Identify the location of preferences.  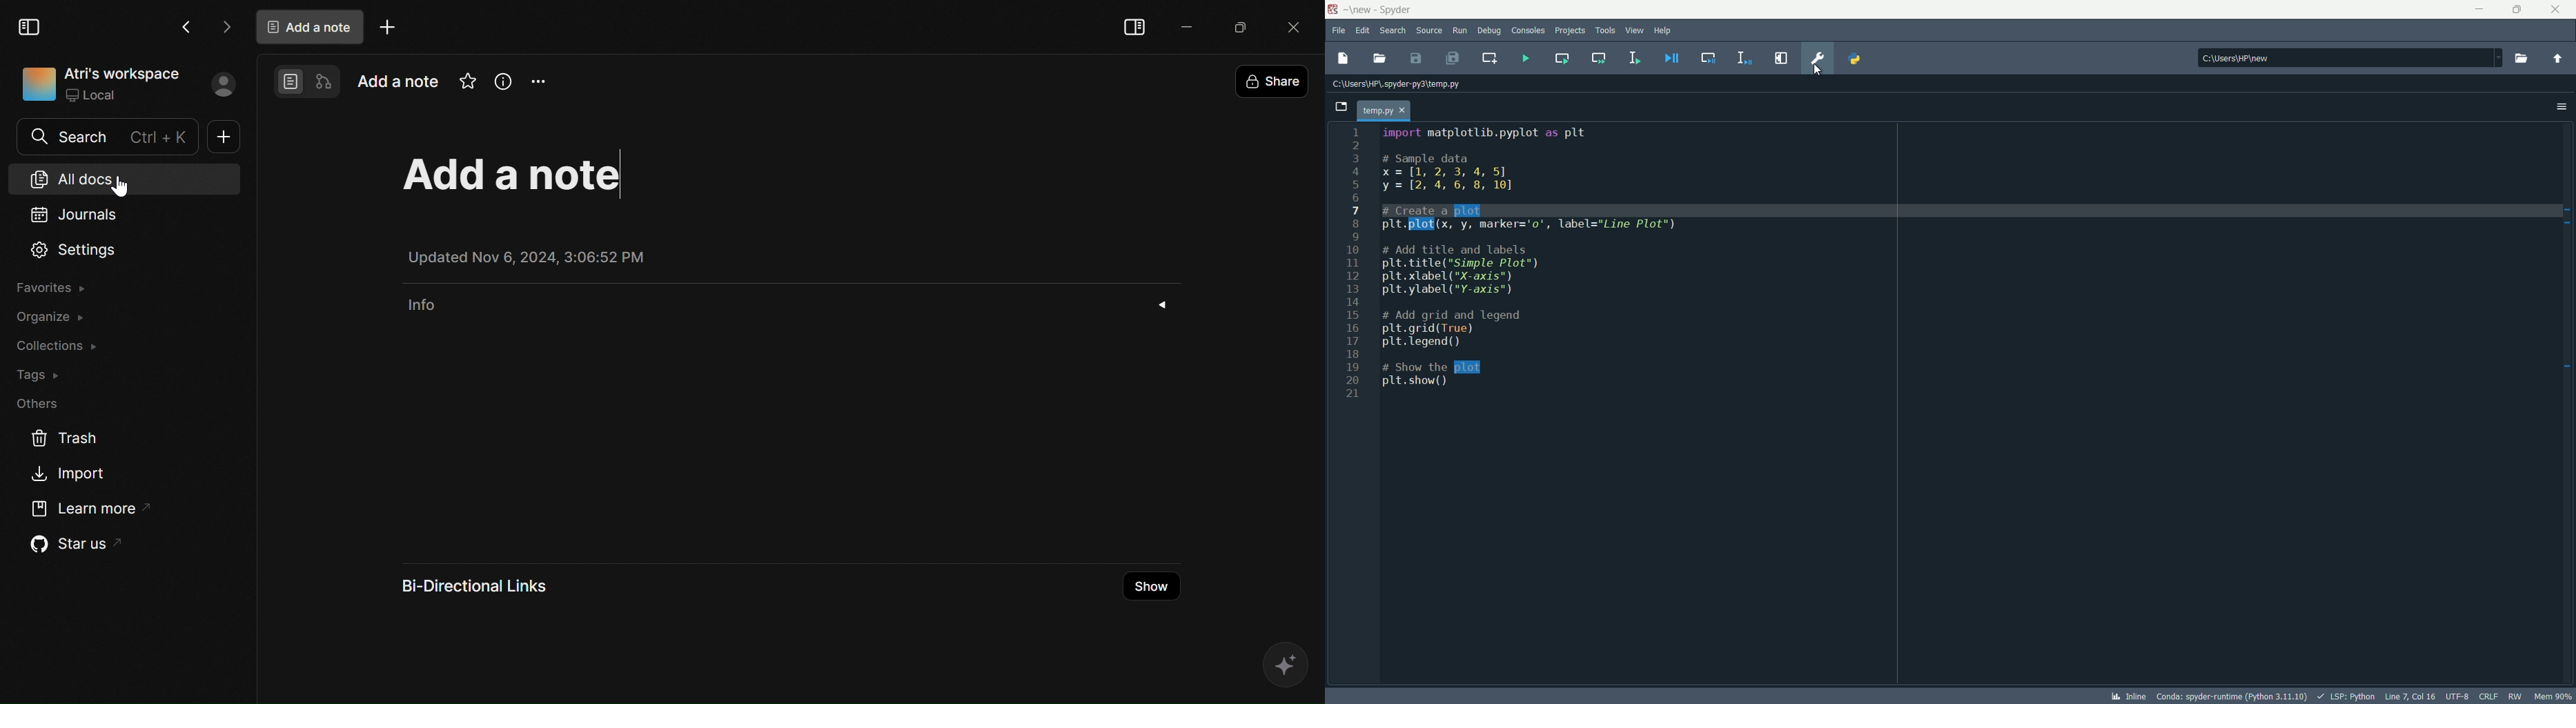
(1819, 58).